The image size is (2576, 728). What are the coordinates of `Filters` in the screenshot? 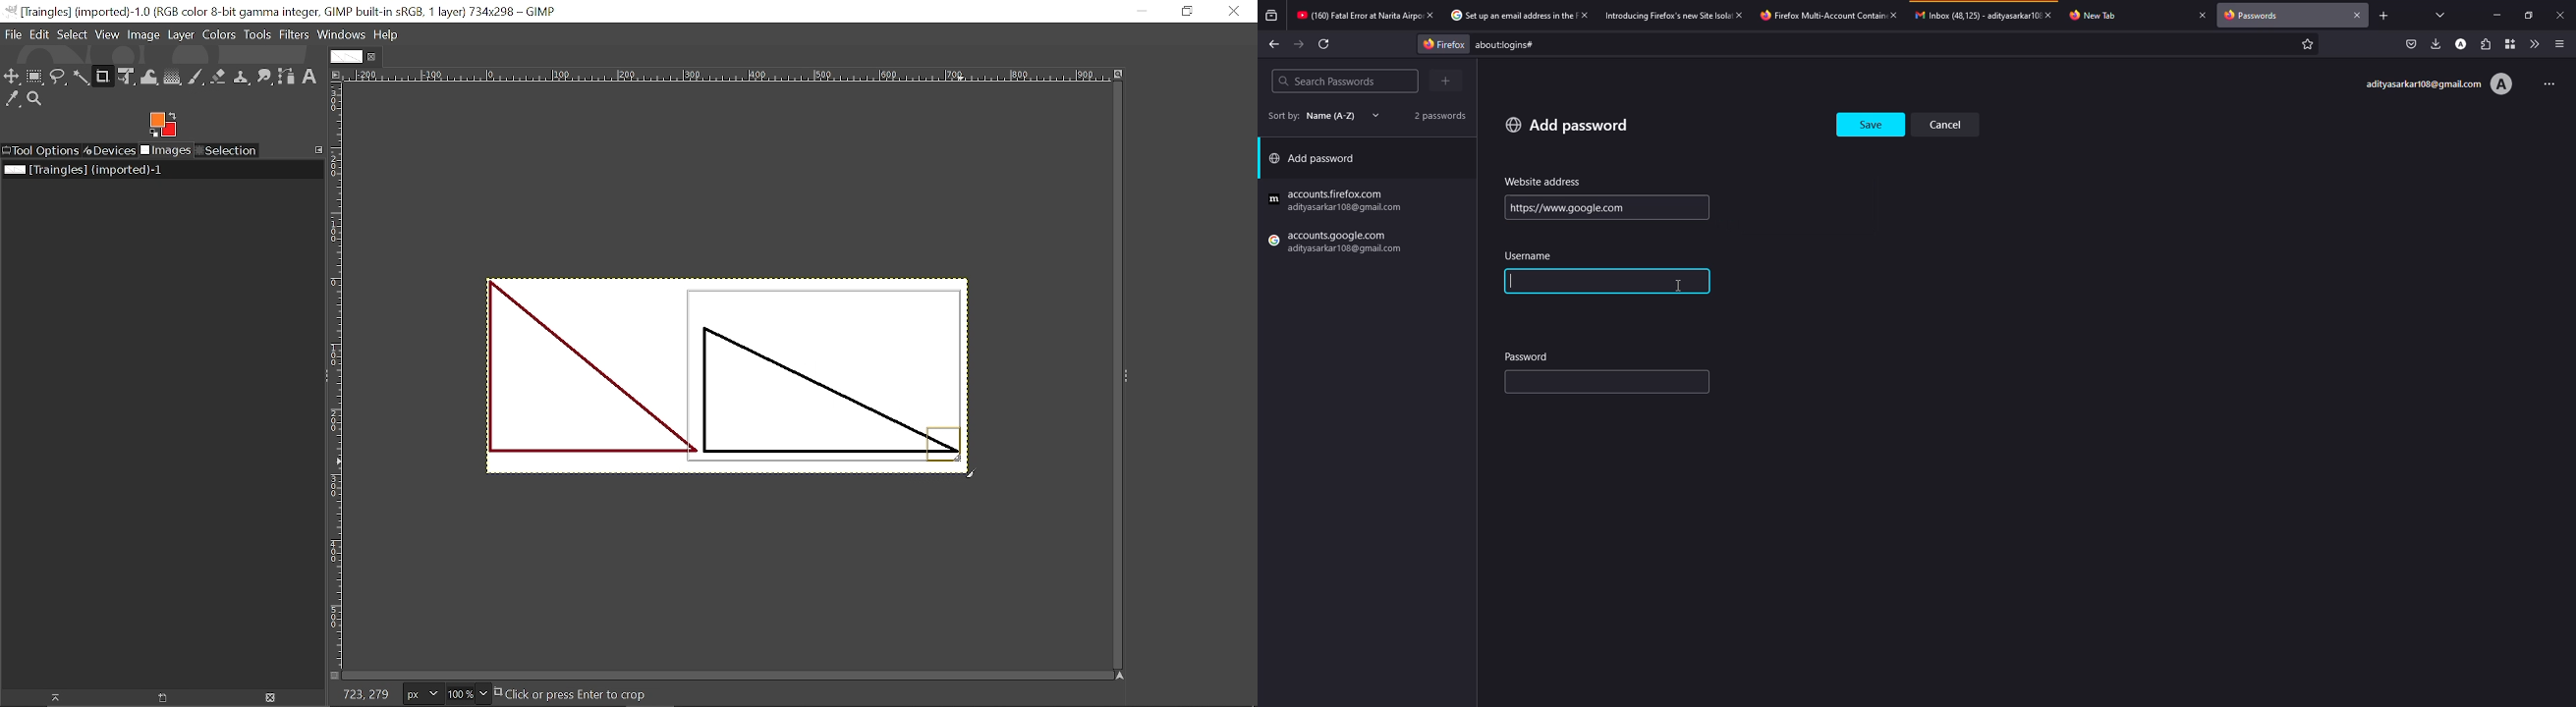 It's located at (294, 35).